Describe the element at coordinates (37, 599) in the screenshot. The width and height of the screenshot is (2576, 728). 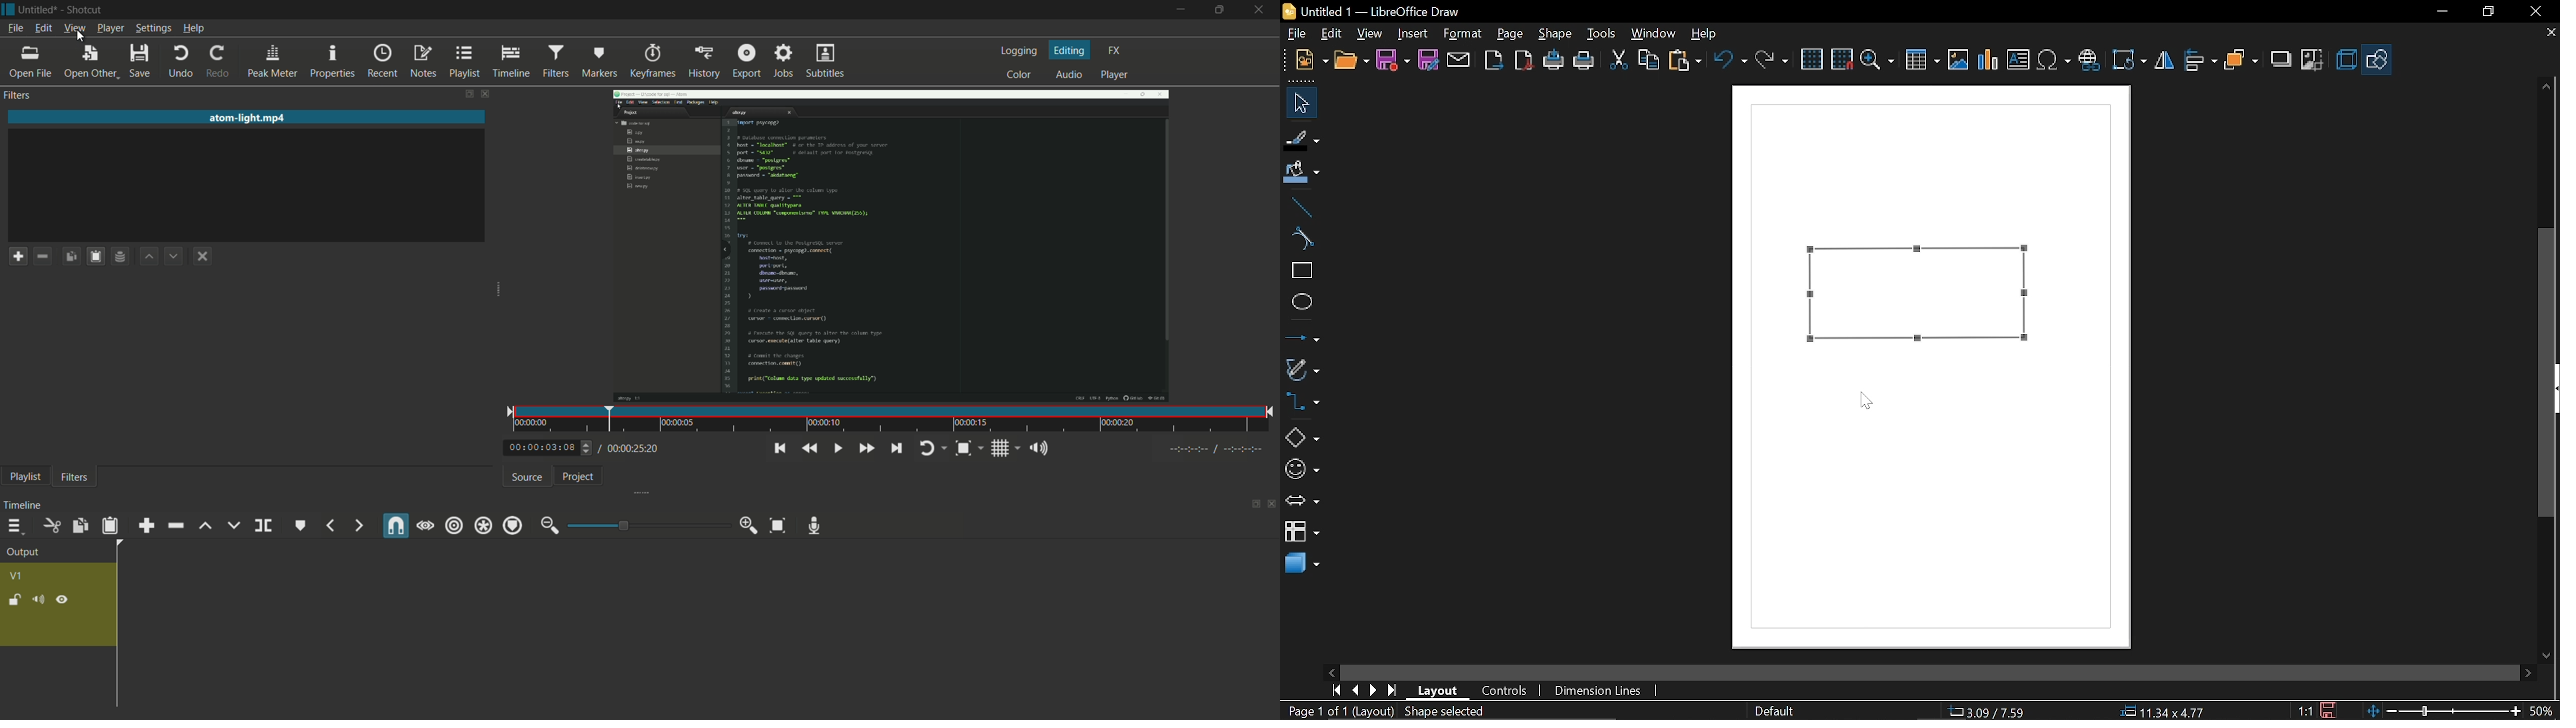
I see `mute` at that location.